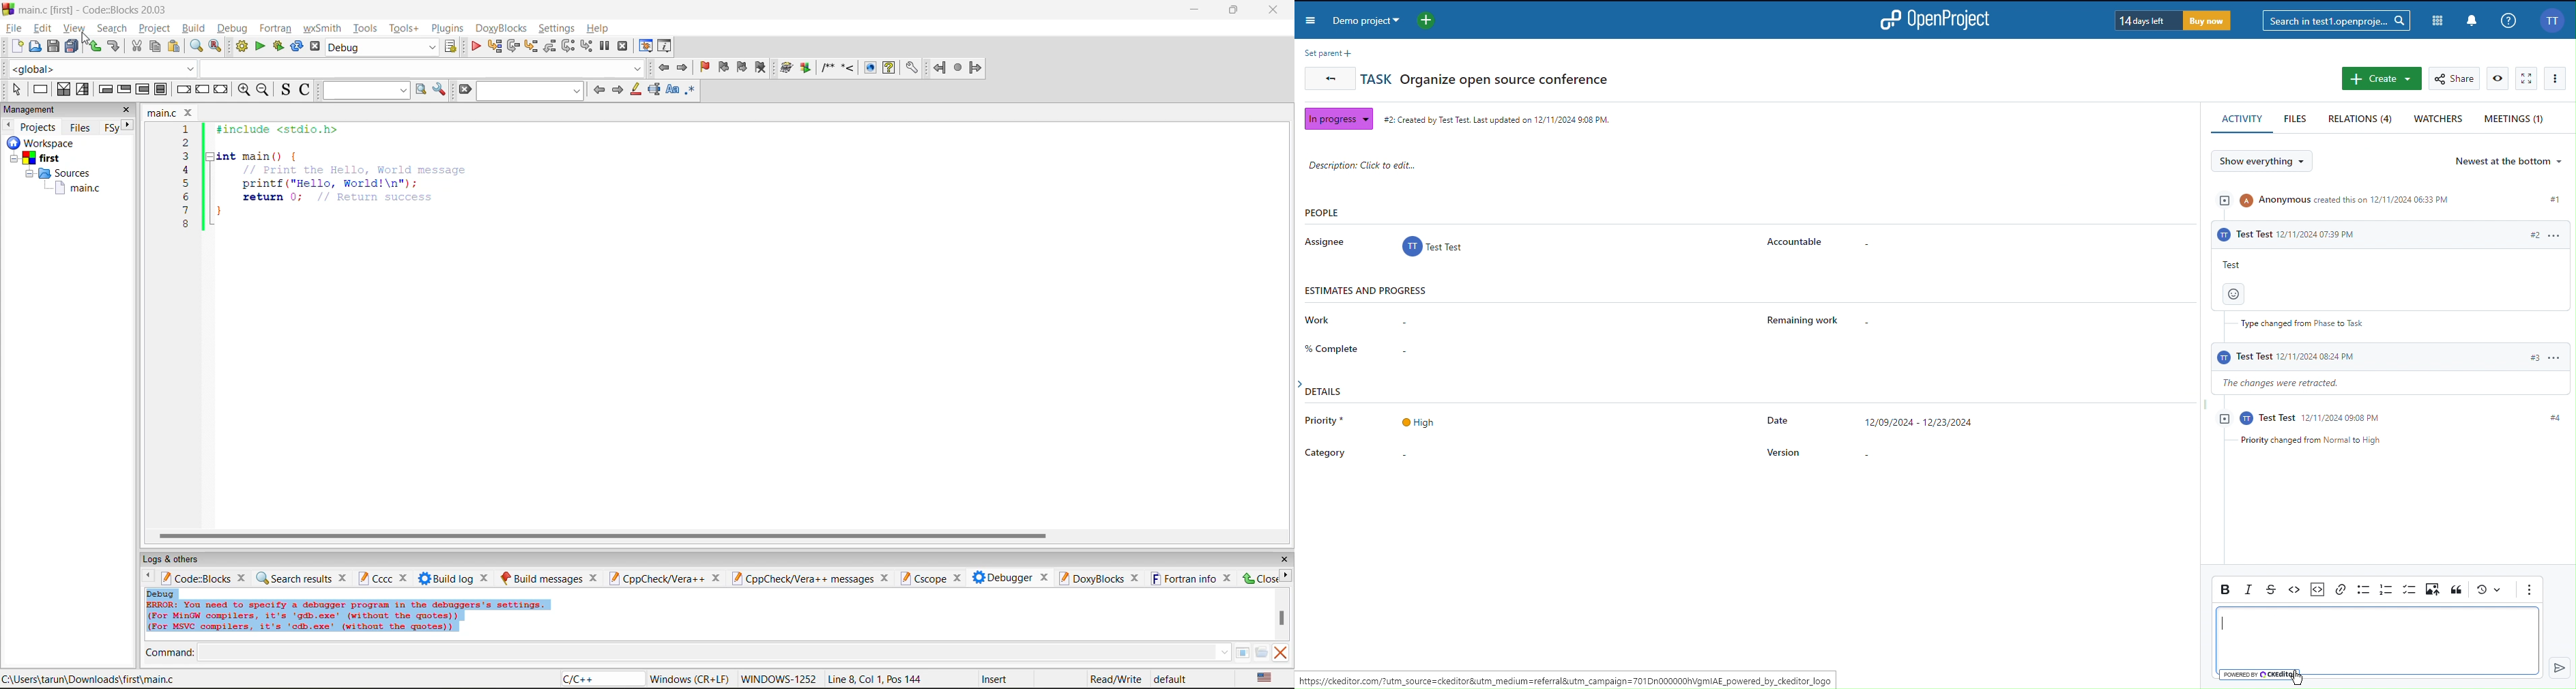 This screenshot has height=700, width=2576. I want to click on match case, so click(672, 91).